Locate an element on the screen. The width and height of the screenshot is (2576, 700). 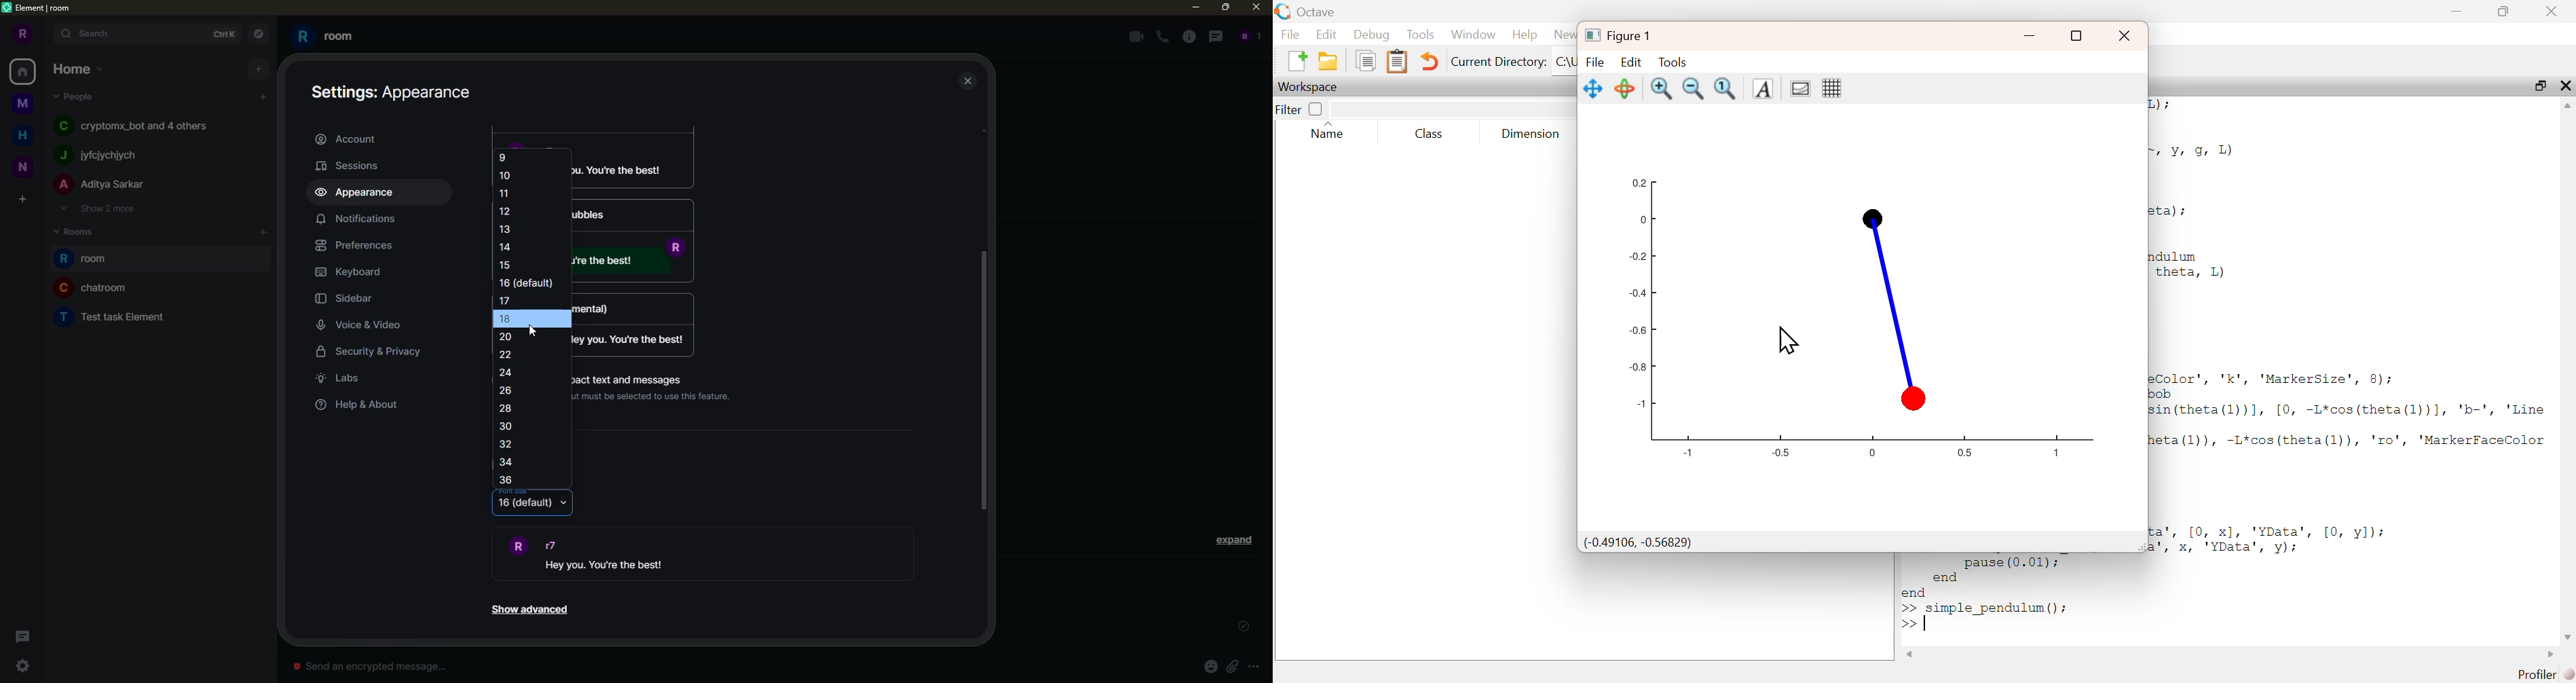
ctrlK is located at coordinates (221, 32).